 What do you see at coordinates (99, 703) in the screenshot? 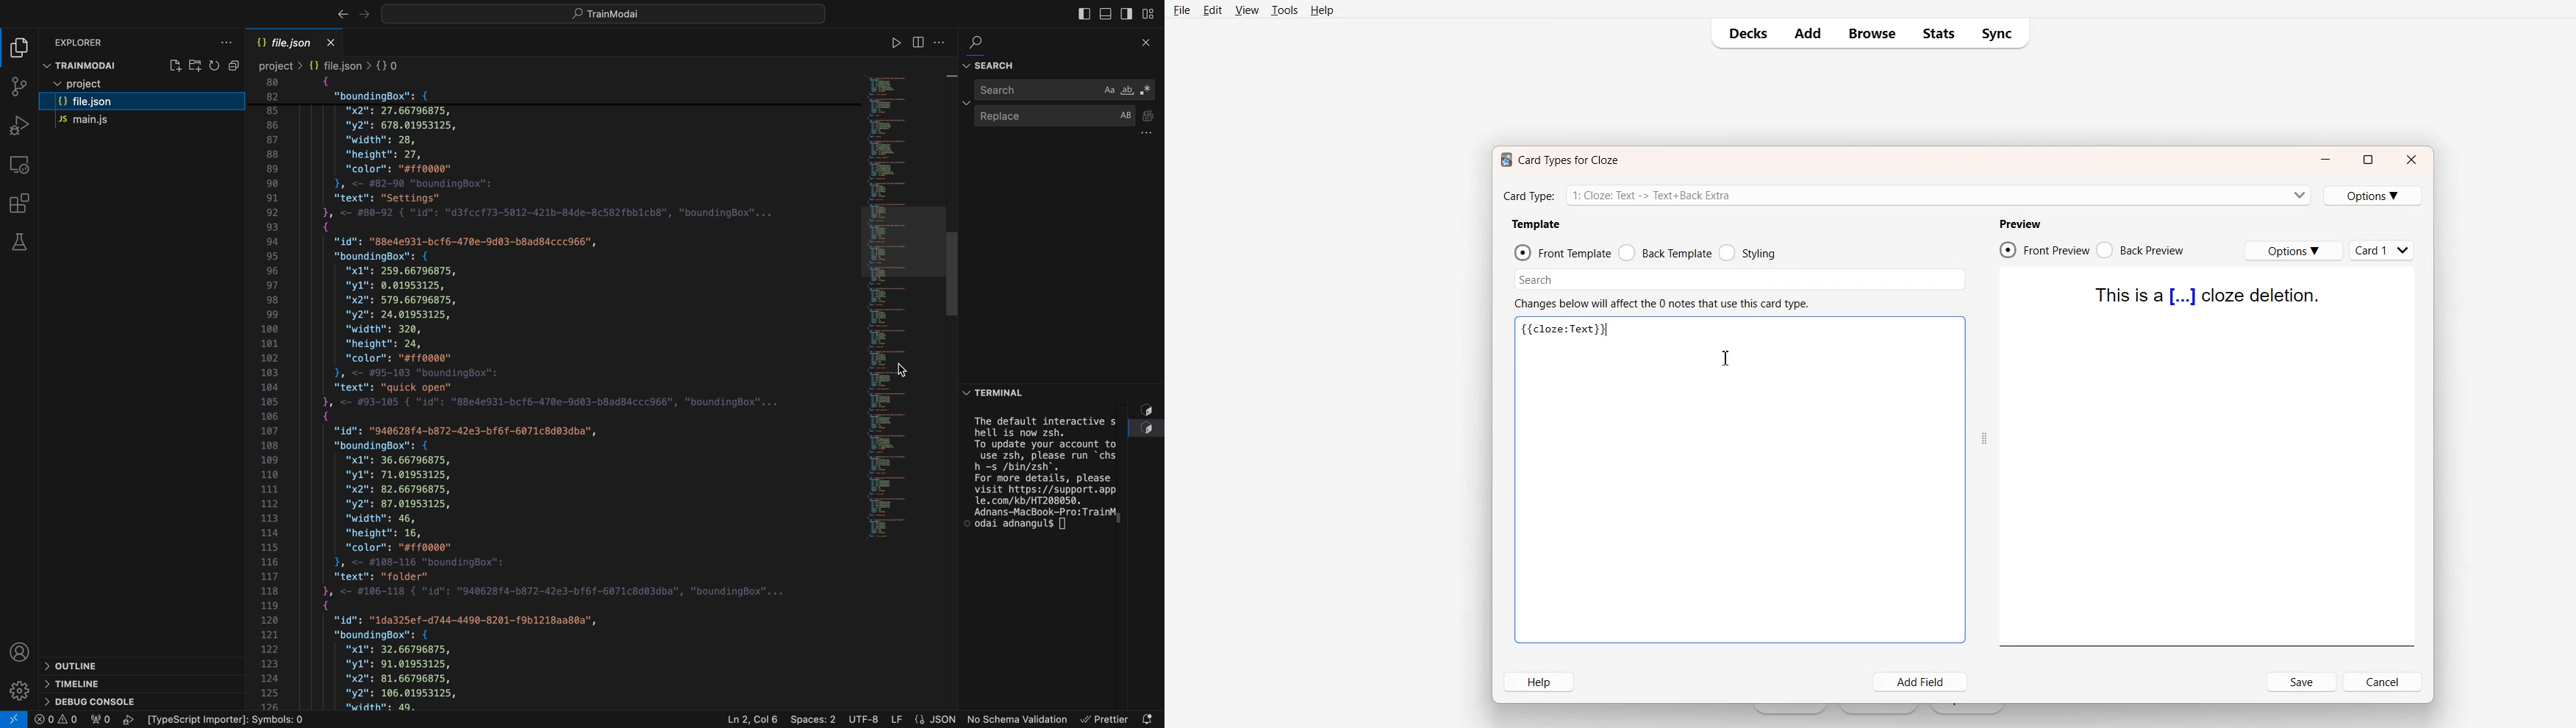
I see `debug` at bounding box center [99, 703].